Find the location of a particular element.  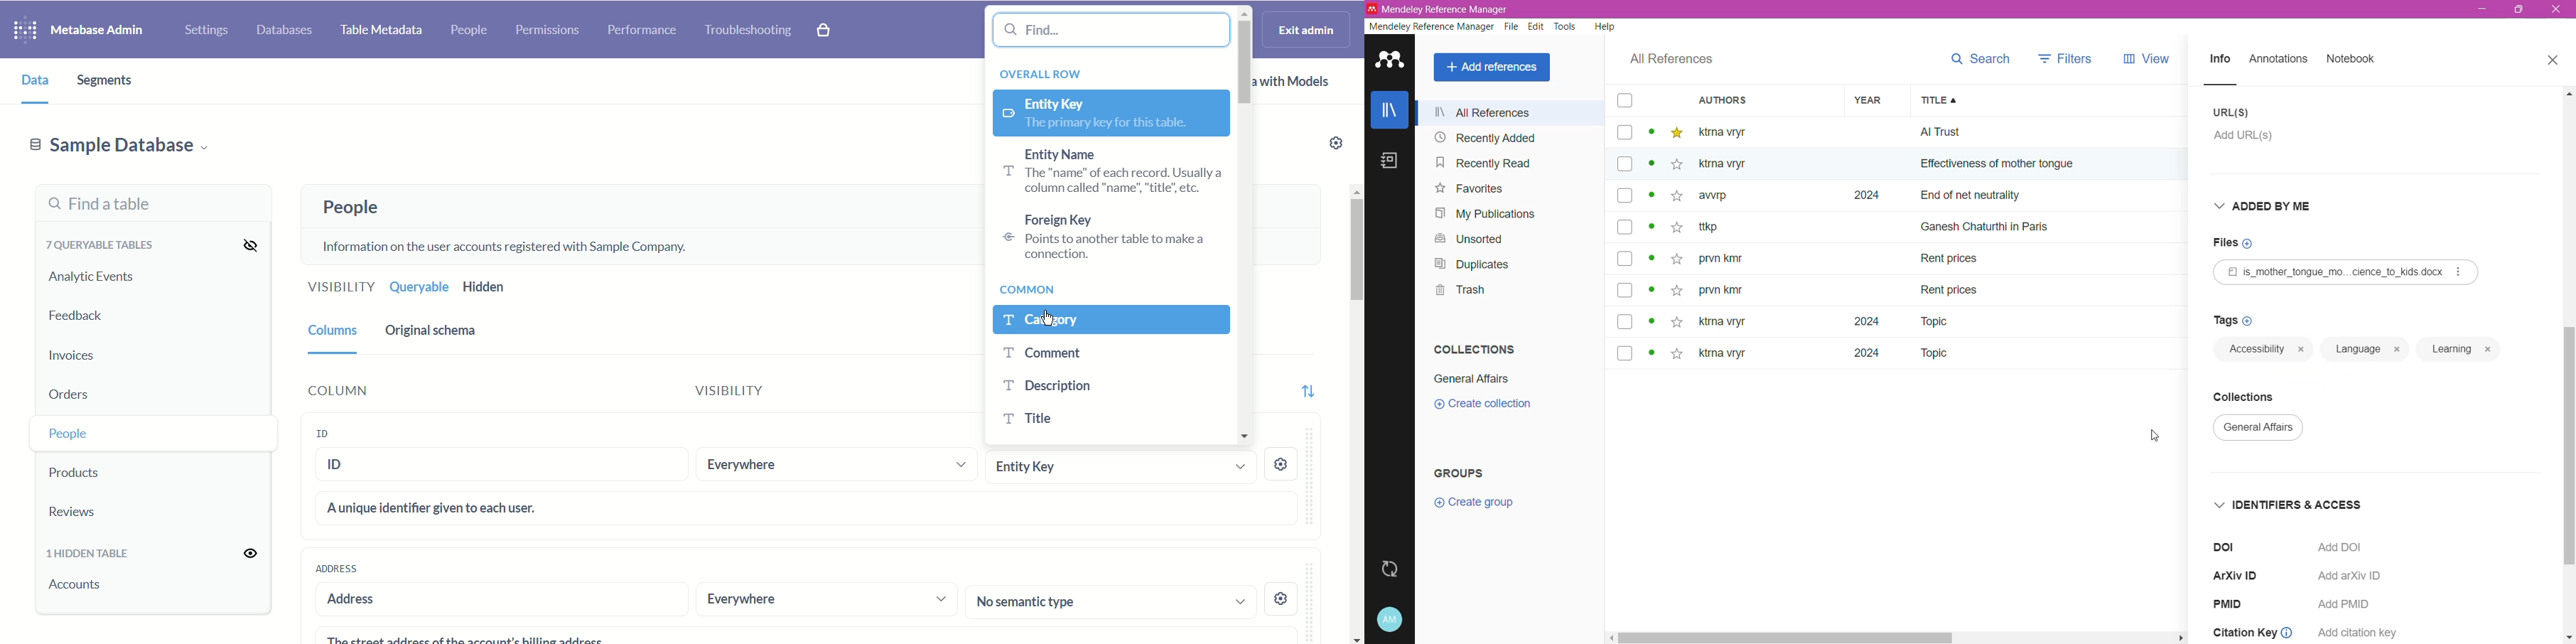

PMID is located at coordinates (2227, 603).